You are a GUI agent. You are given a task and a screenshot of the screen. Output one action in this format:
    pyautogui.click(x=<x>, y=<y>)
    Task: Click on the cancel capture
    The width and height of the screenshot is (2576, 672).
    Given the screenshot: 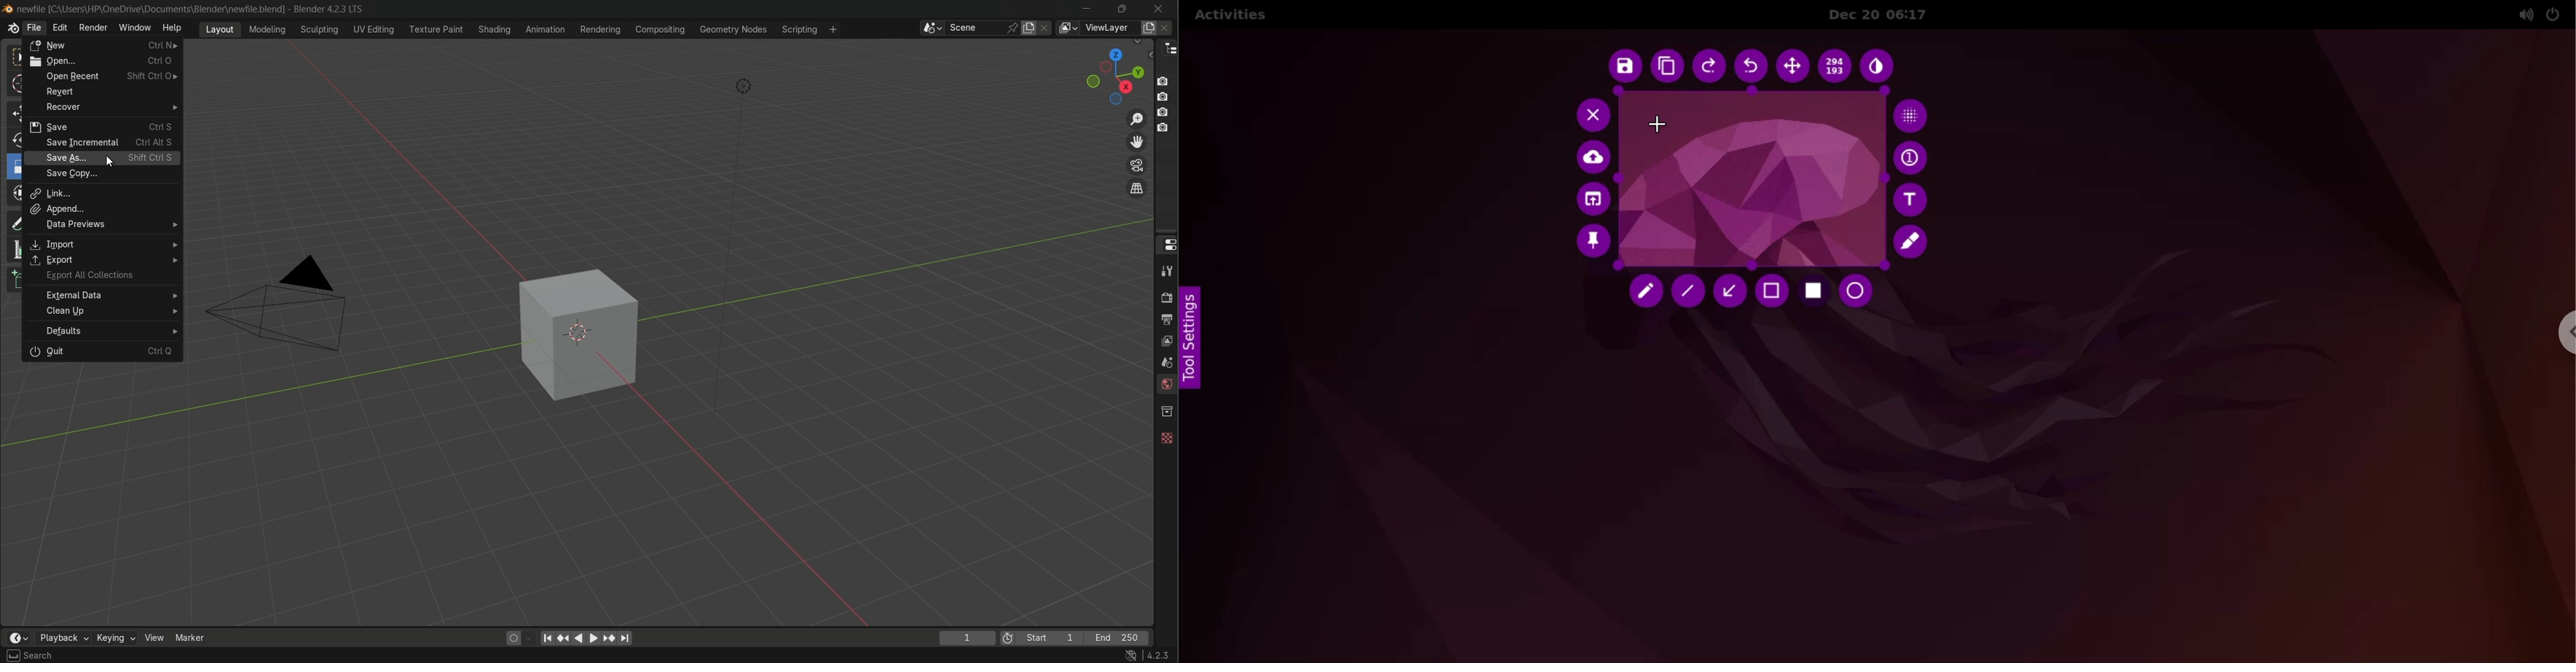 What is the action you would take?
    pyautogui.click(x=1589, y=114)
    